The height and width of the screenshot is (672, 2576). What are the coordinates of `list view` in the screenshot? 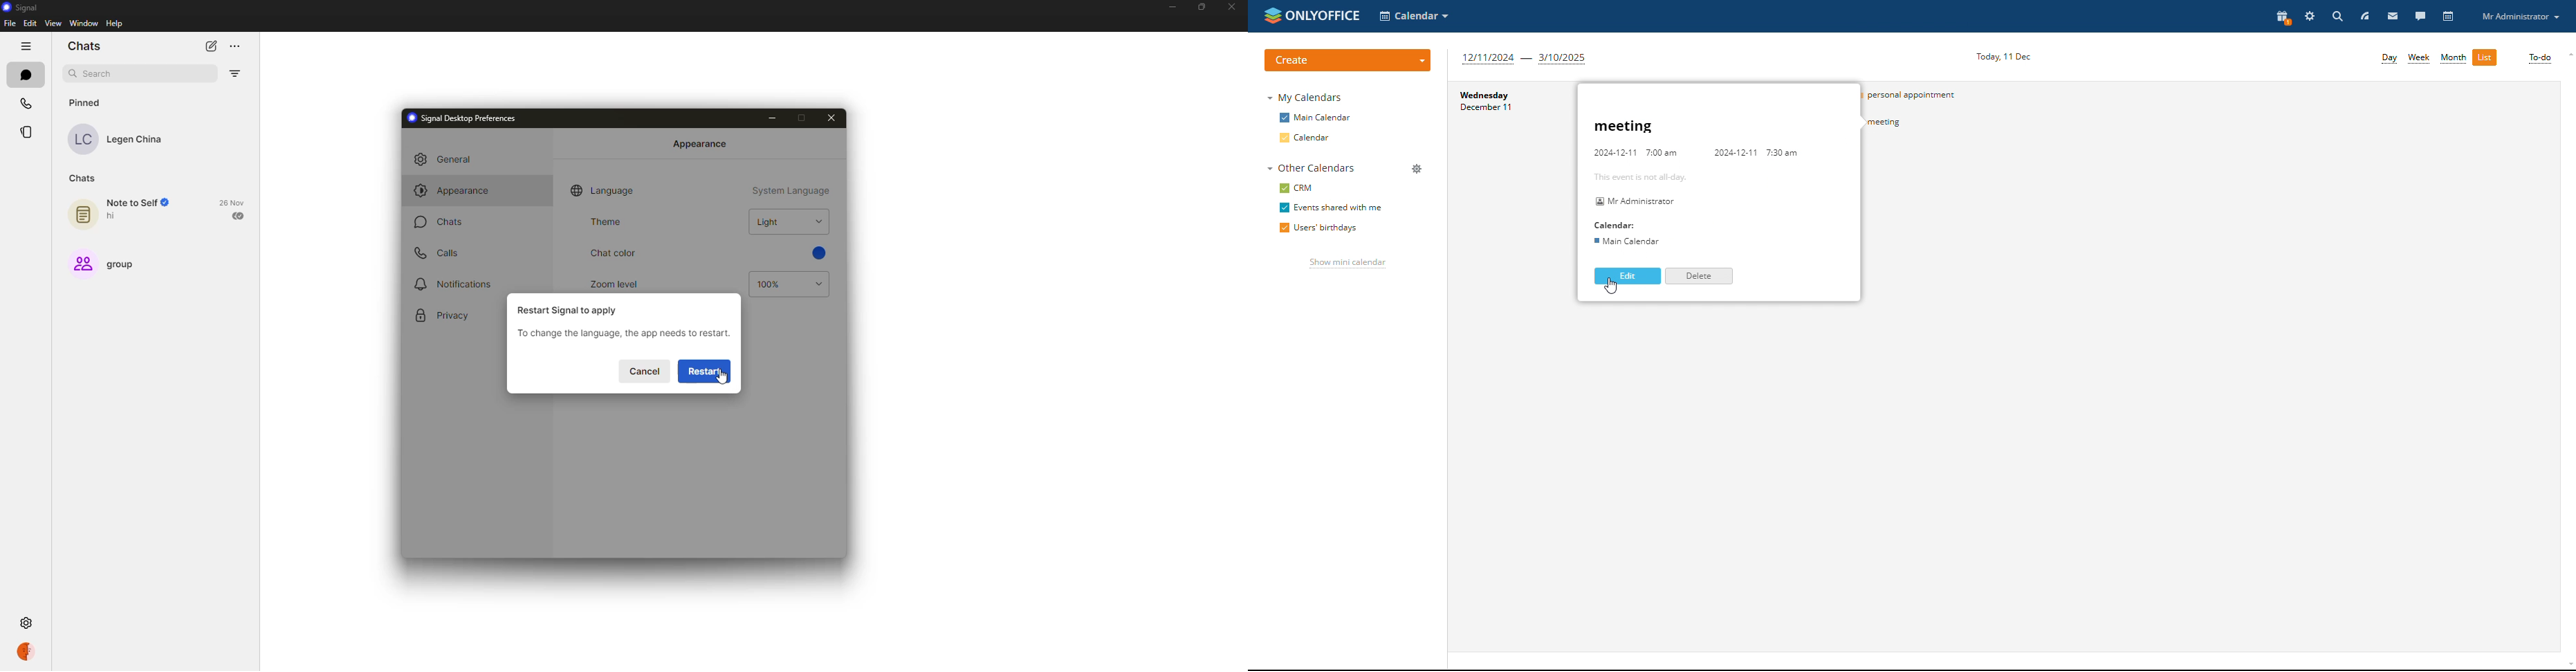 It's located at (2485, 57).